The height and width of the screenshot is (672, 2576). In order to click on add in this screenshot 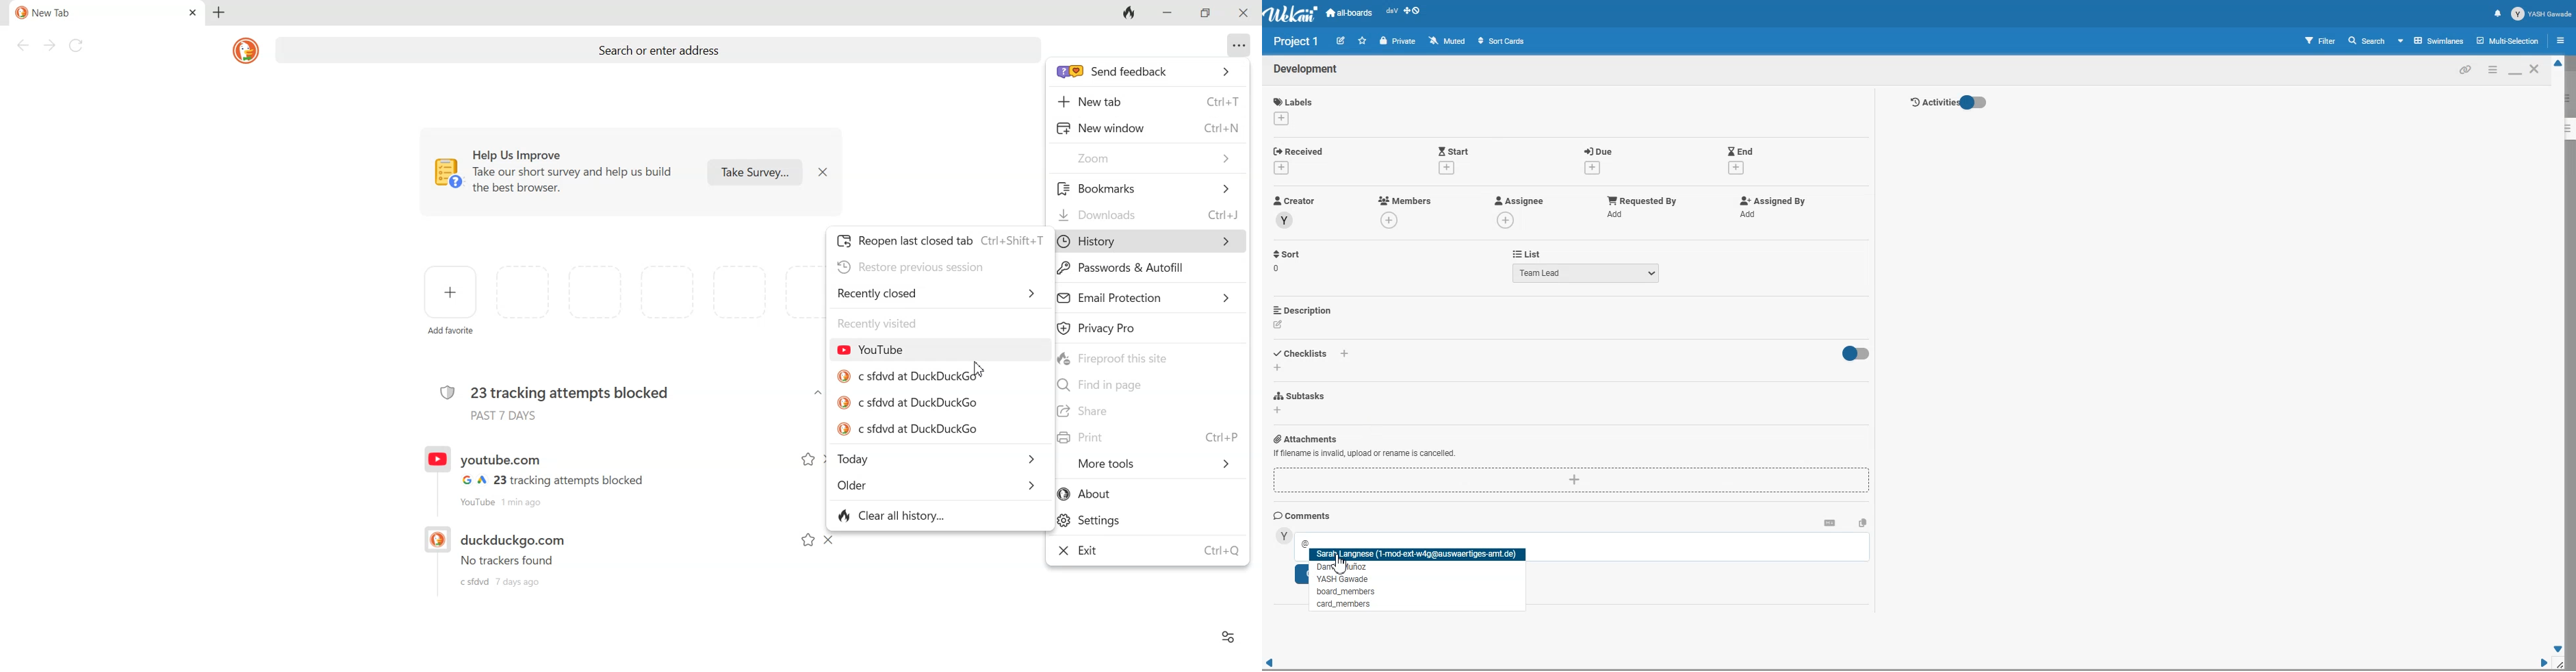, I will do `click(1284, 167)`.